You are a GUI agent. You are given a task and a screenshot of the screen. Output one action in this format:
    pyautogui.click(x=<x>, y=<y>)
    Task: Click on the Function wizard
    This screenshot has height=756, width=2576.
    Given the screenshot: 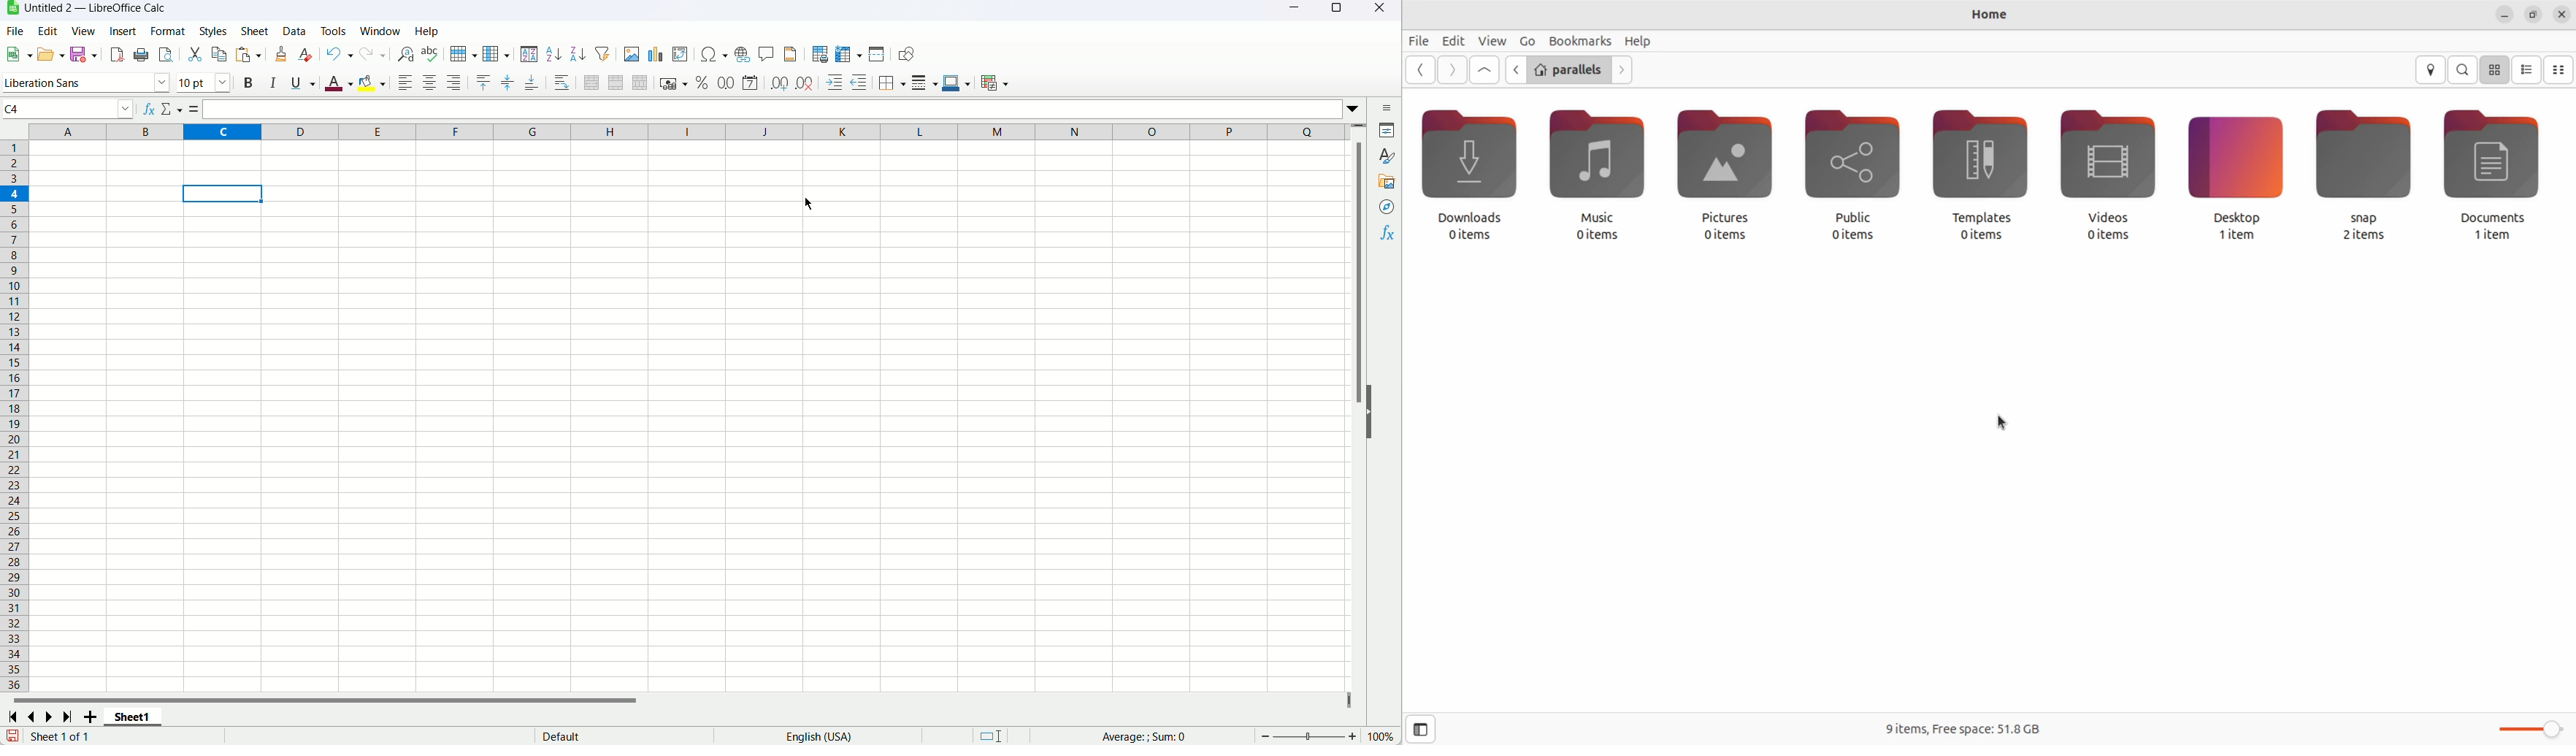 What is the action you would take?
    pyautogui.click(x=150, y=111)
    